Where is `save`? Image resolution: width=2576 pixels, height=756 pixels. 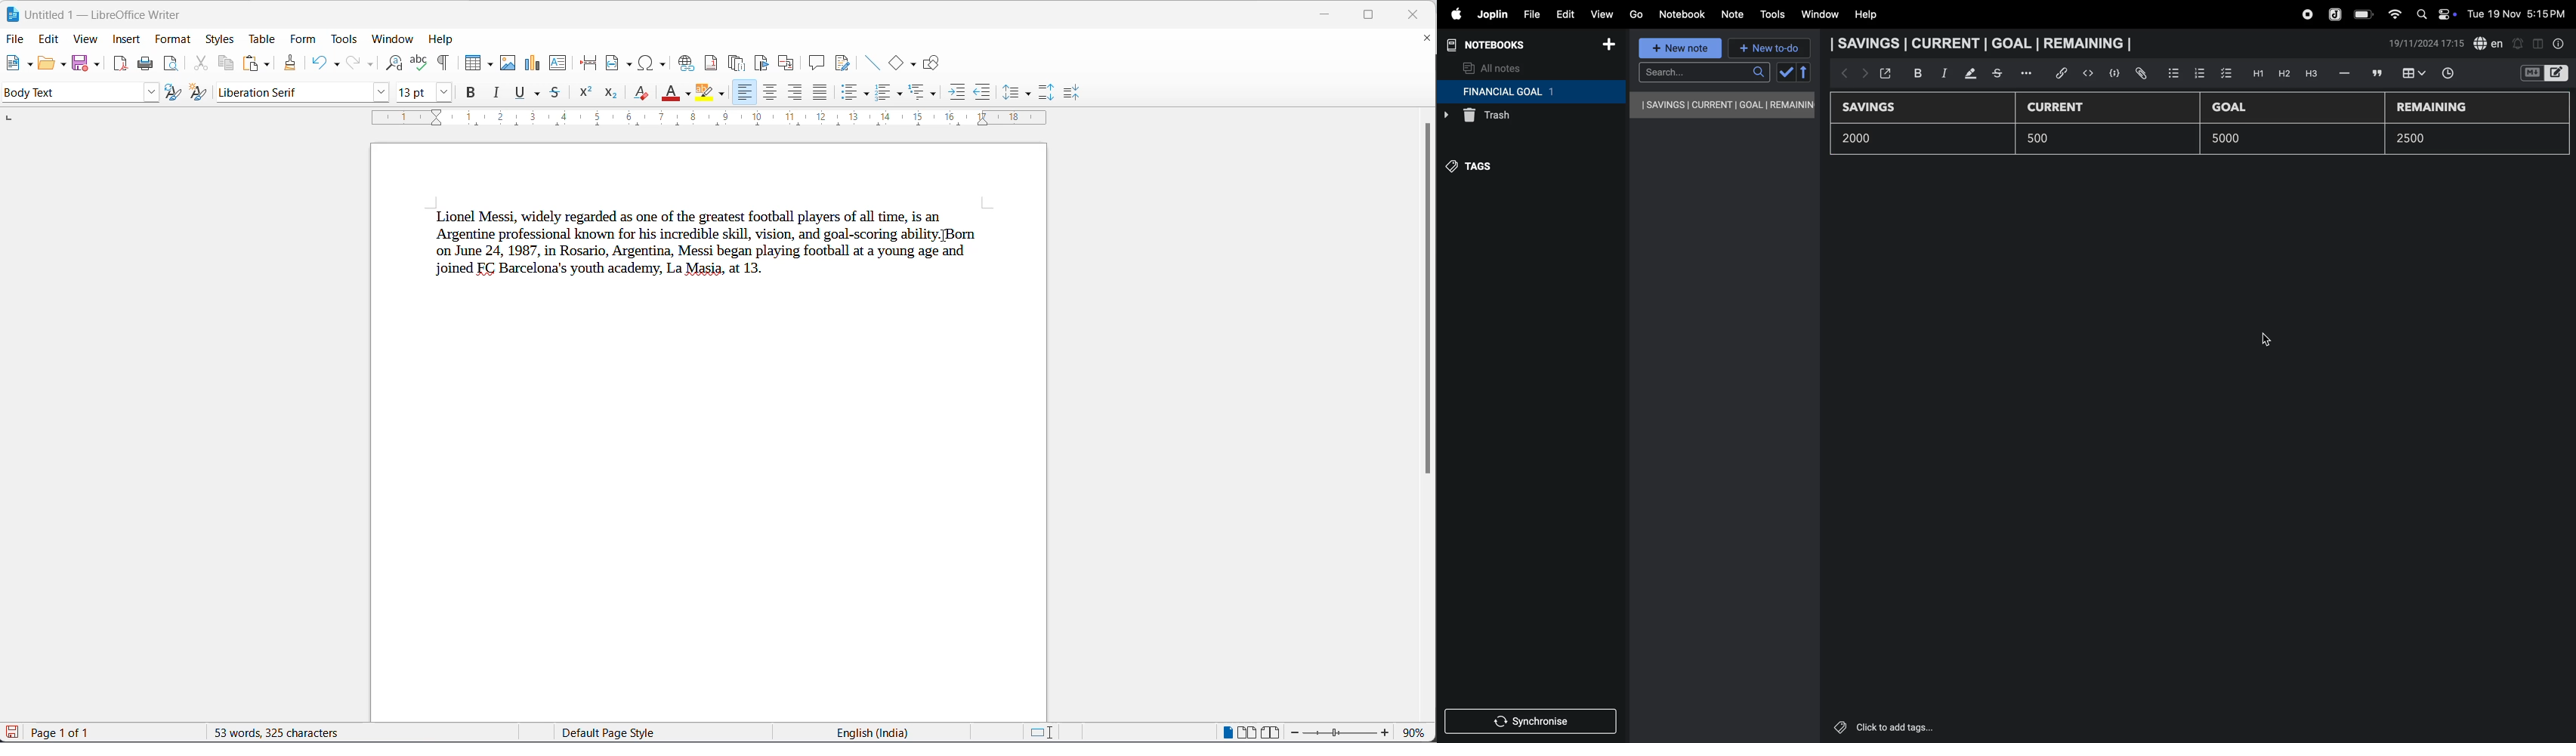 save is located at coordinates (80, 64).